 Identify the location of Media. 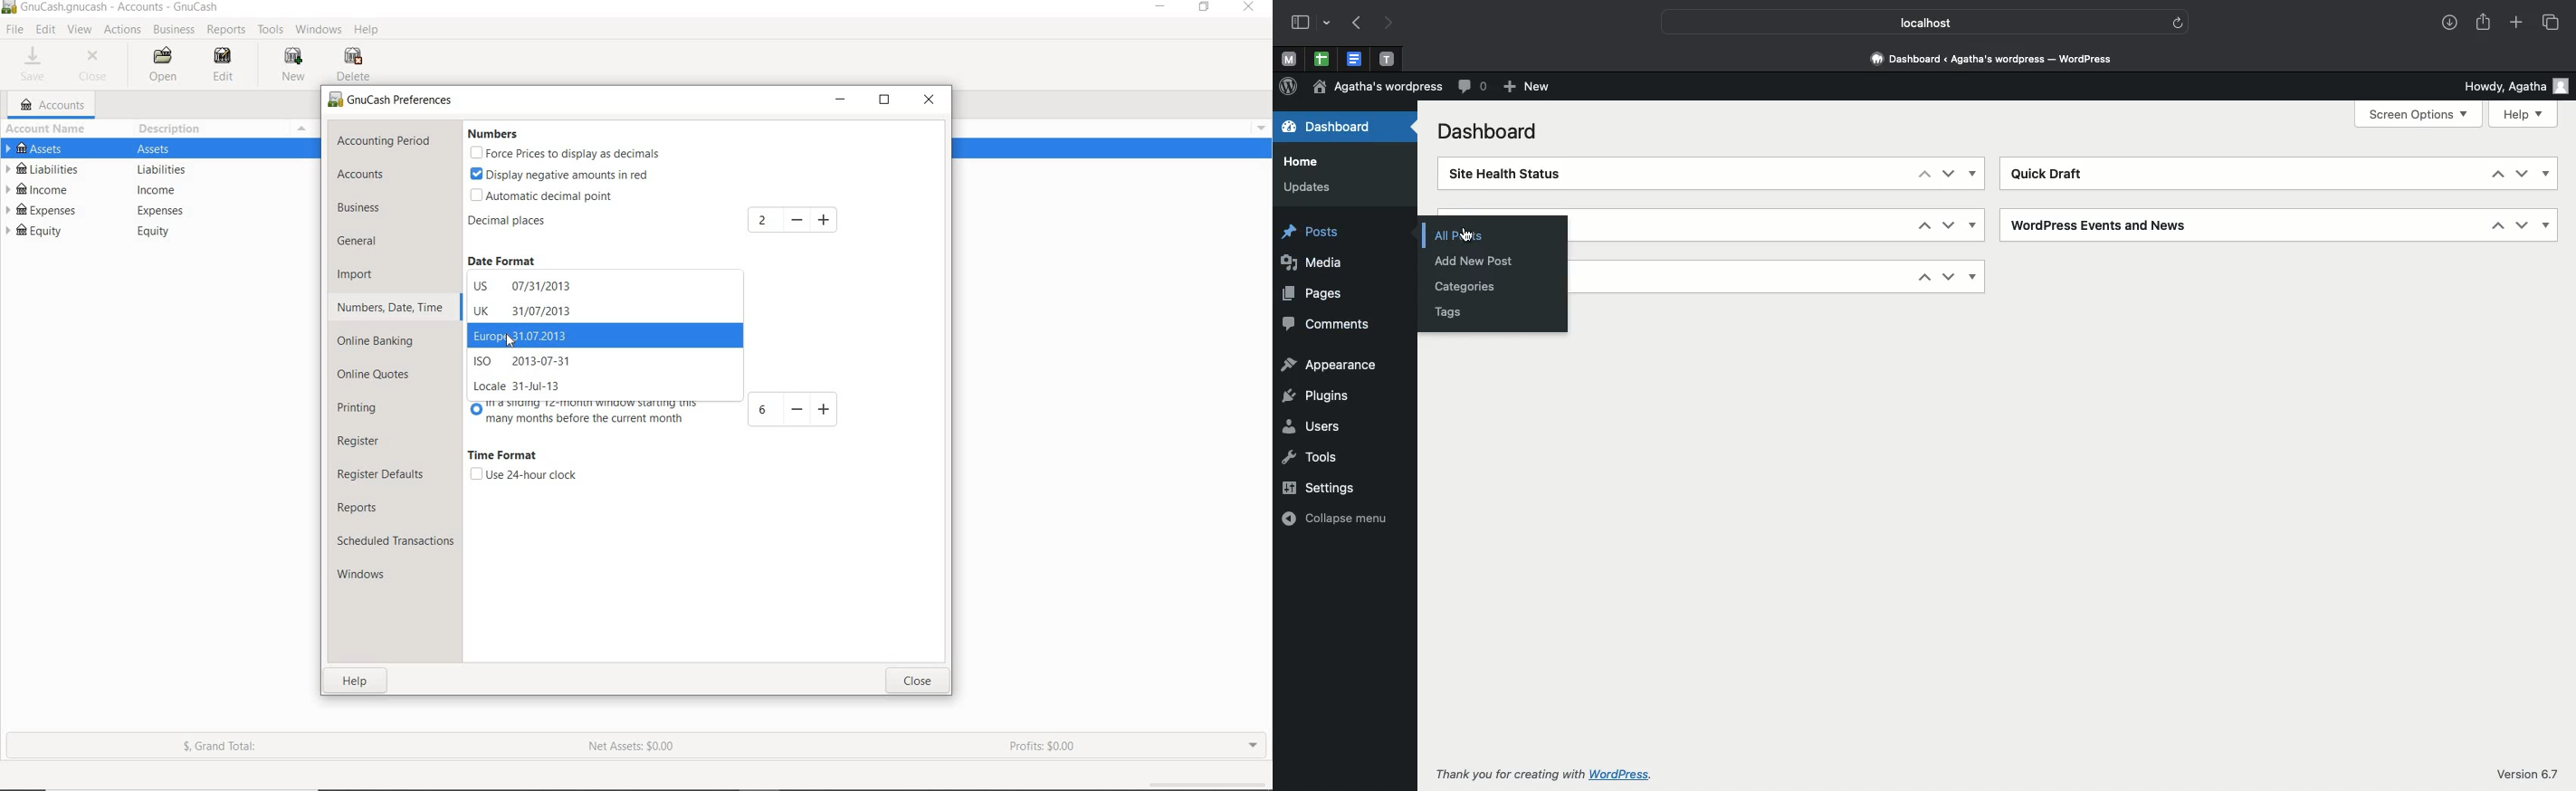
(1313, 262).